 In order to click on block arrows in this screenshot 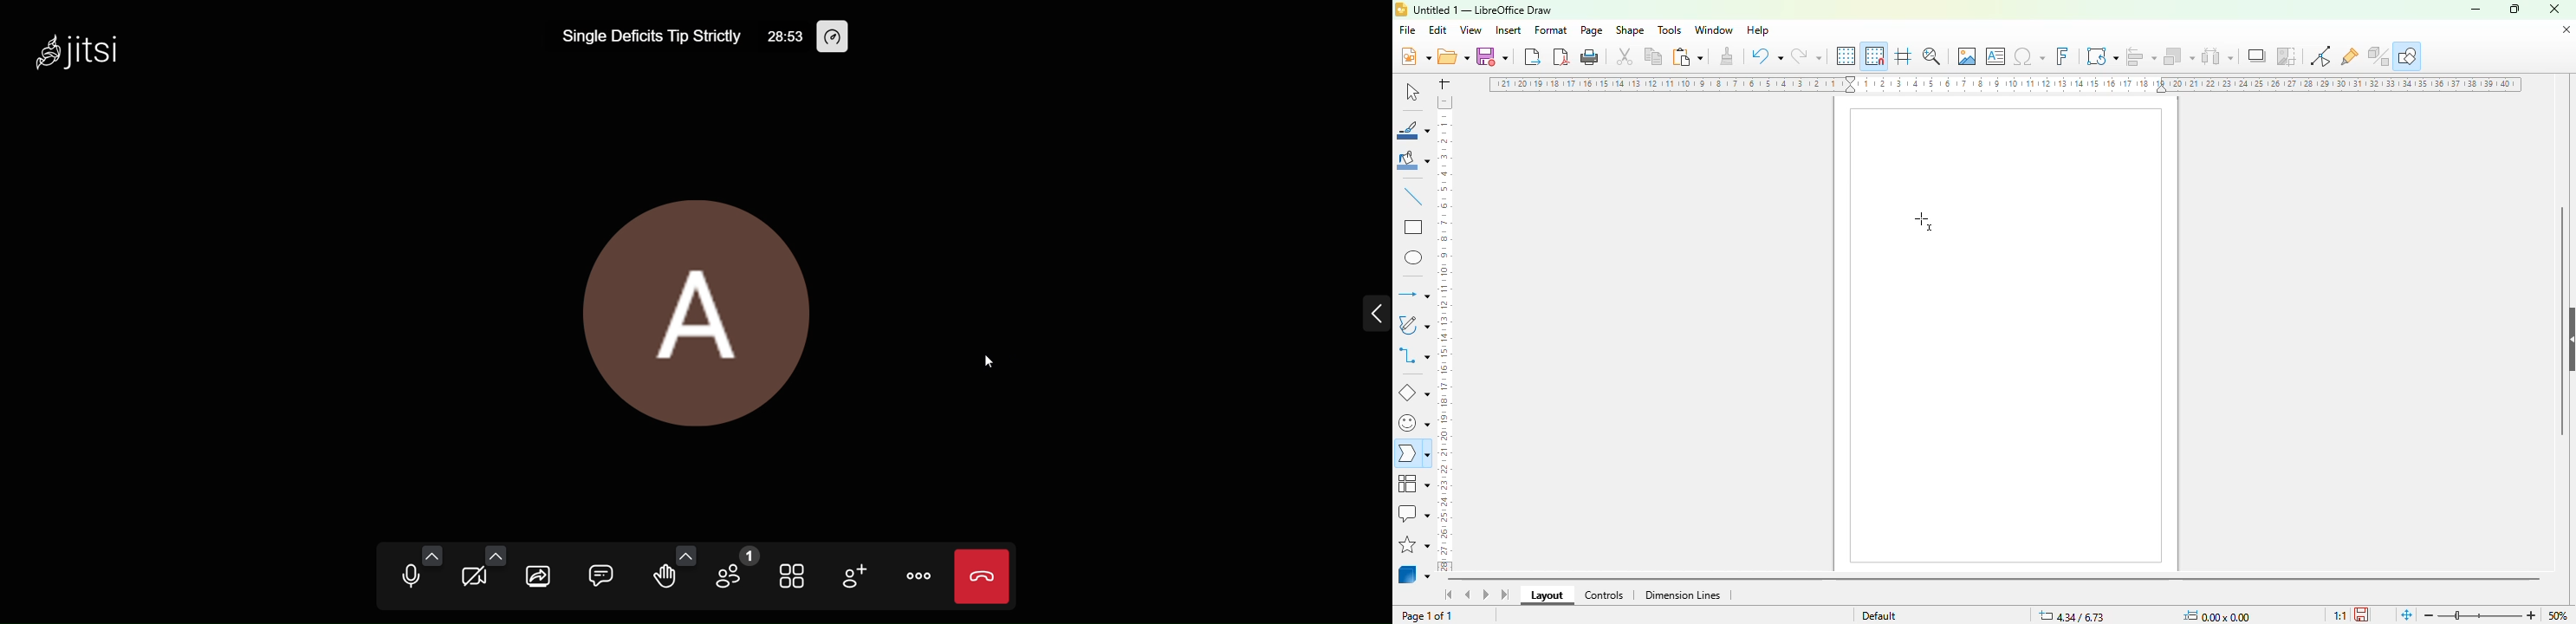, I will do `click(1412, 455)`.